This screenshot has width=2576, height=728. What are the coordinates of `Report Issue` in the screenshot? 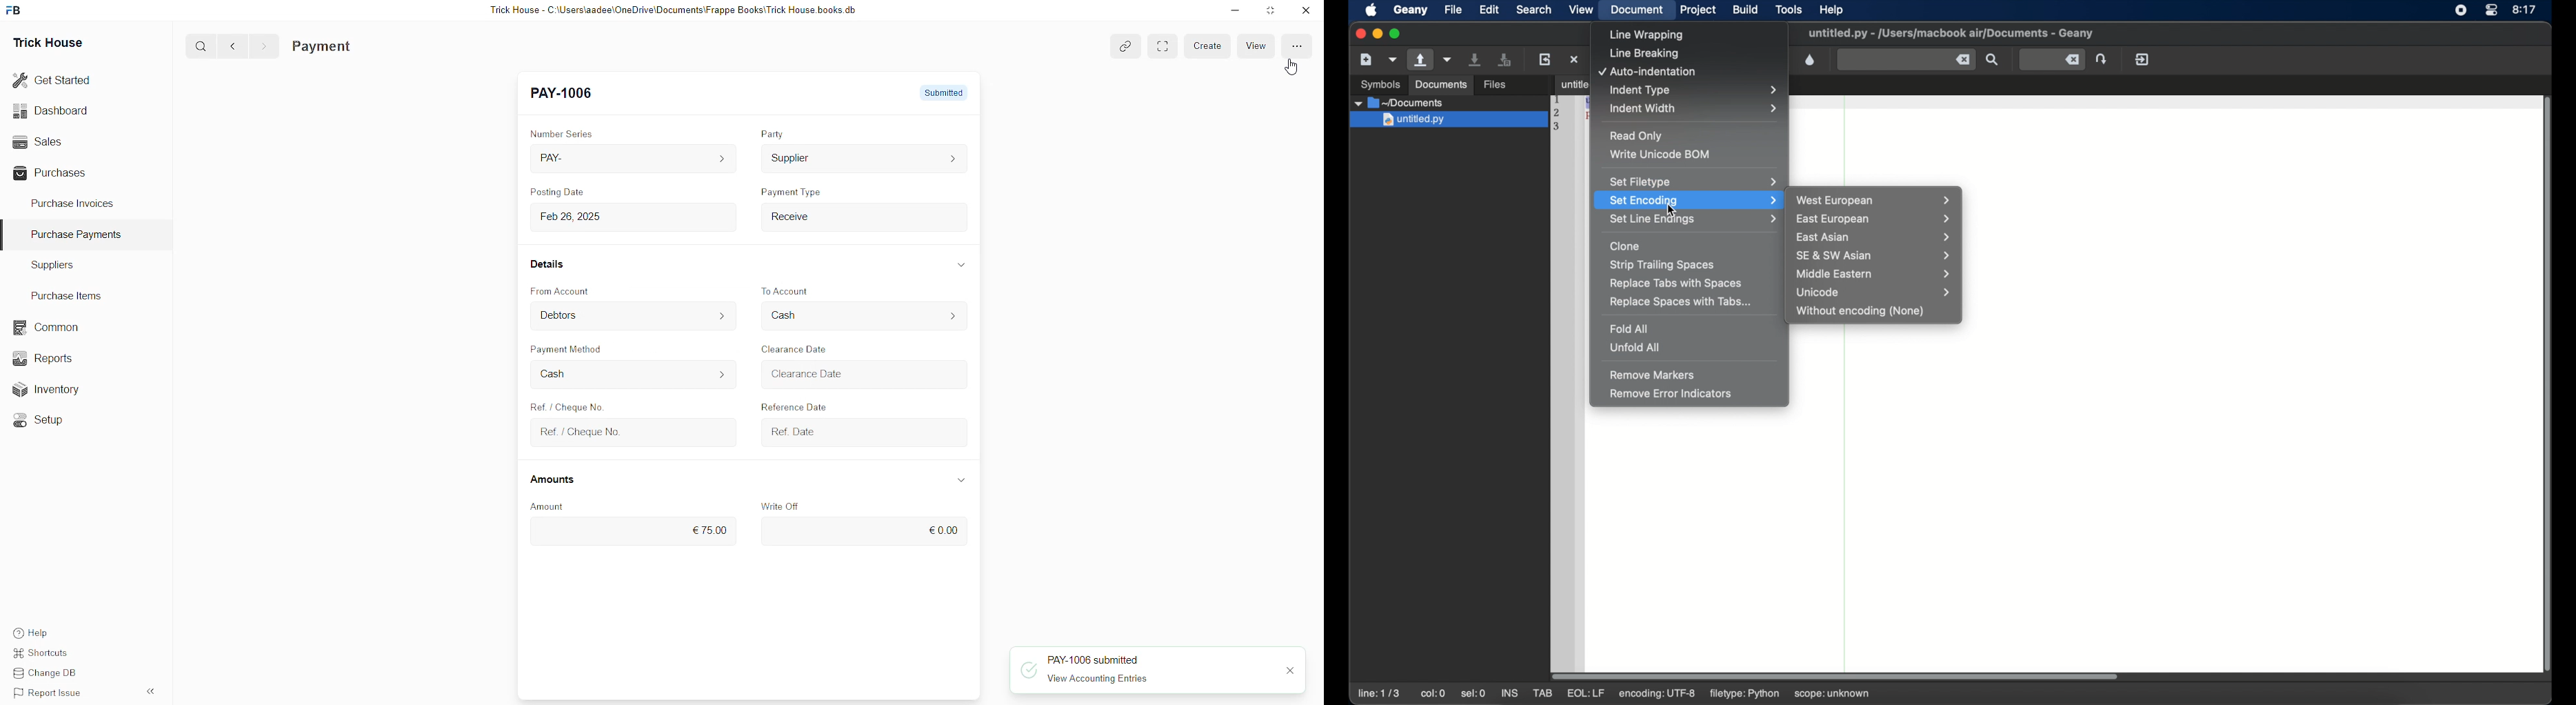 It's located at (45, 691).